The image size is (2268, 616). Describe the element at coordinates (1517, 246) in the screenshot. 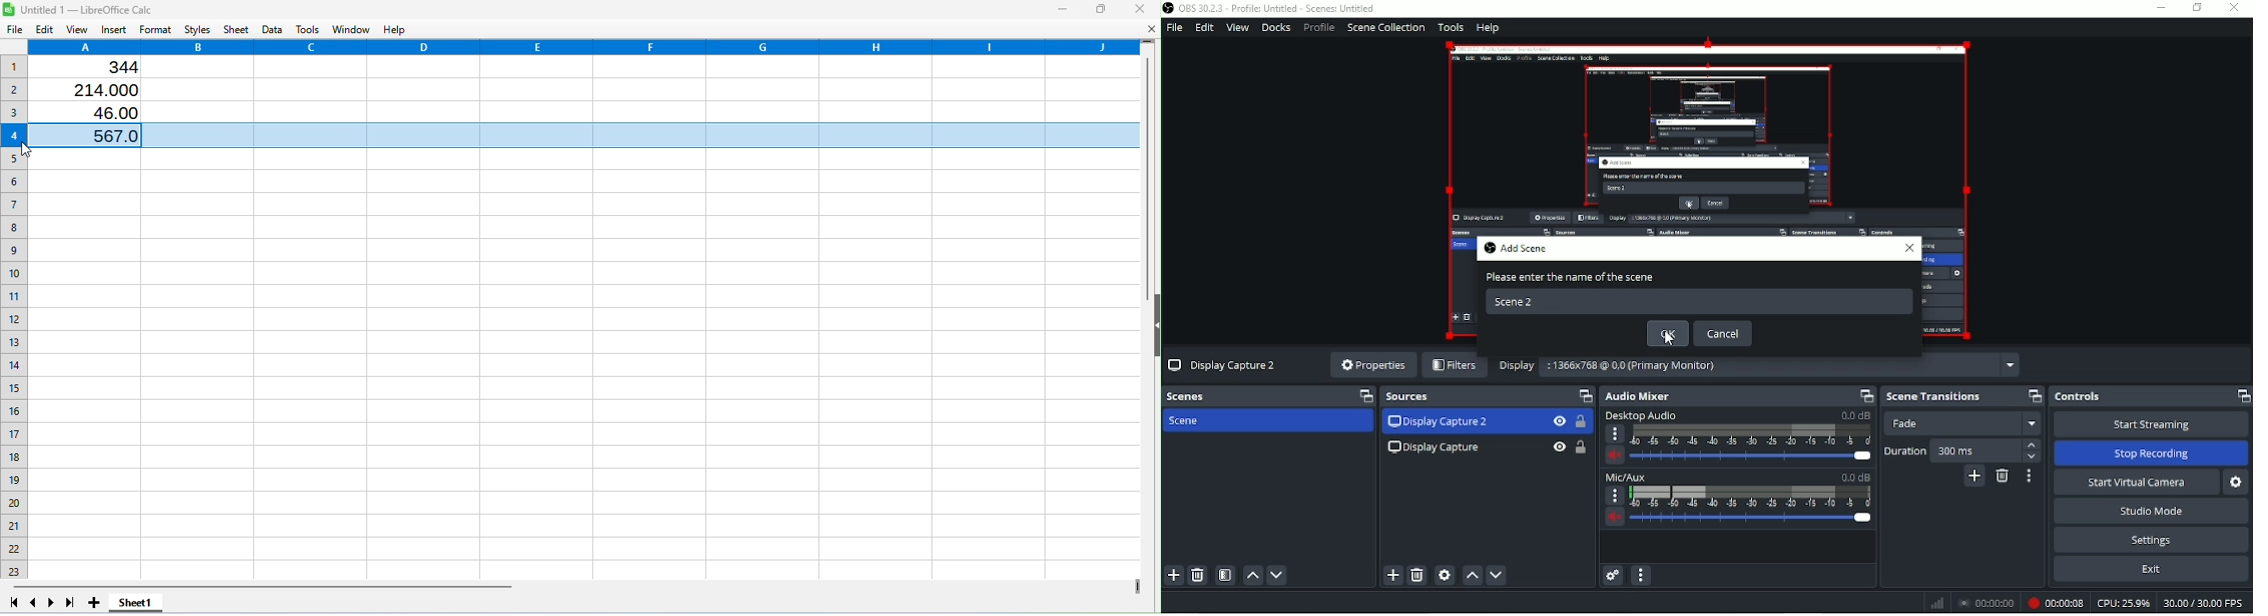

I see `Add Scene` at that location.